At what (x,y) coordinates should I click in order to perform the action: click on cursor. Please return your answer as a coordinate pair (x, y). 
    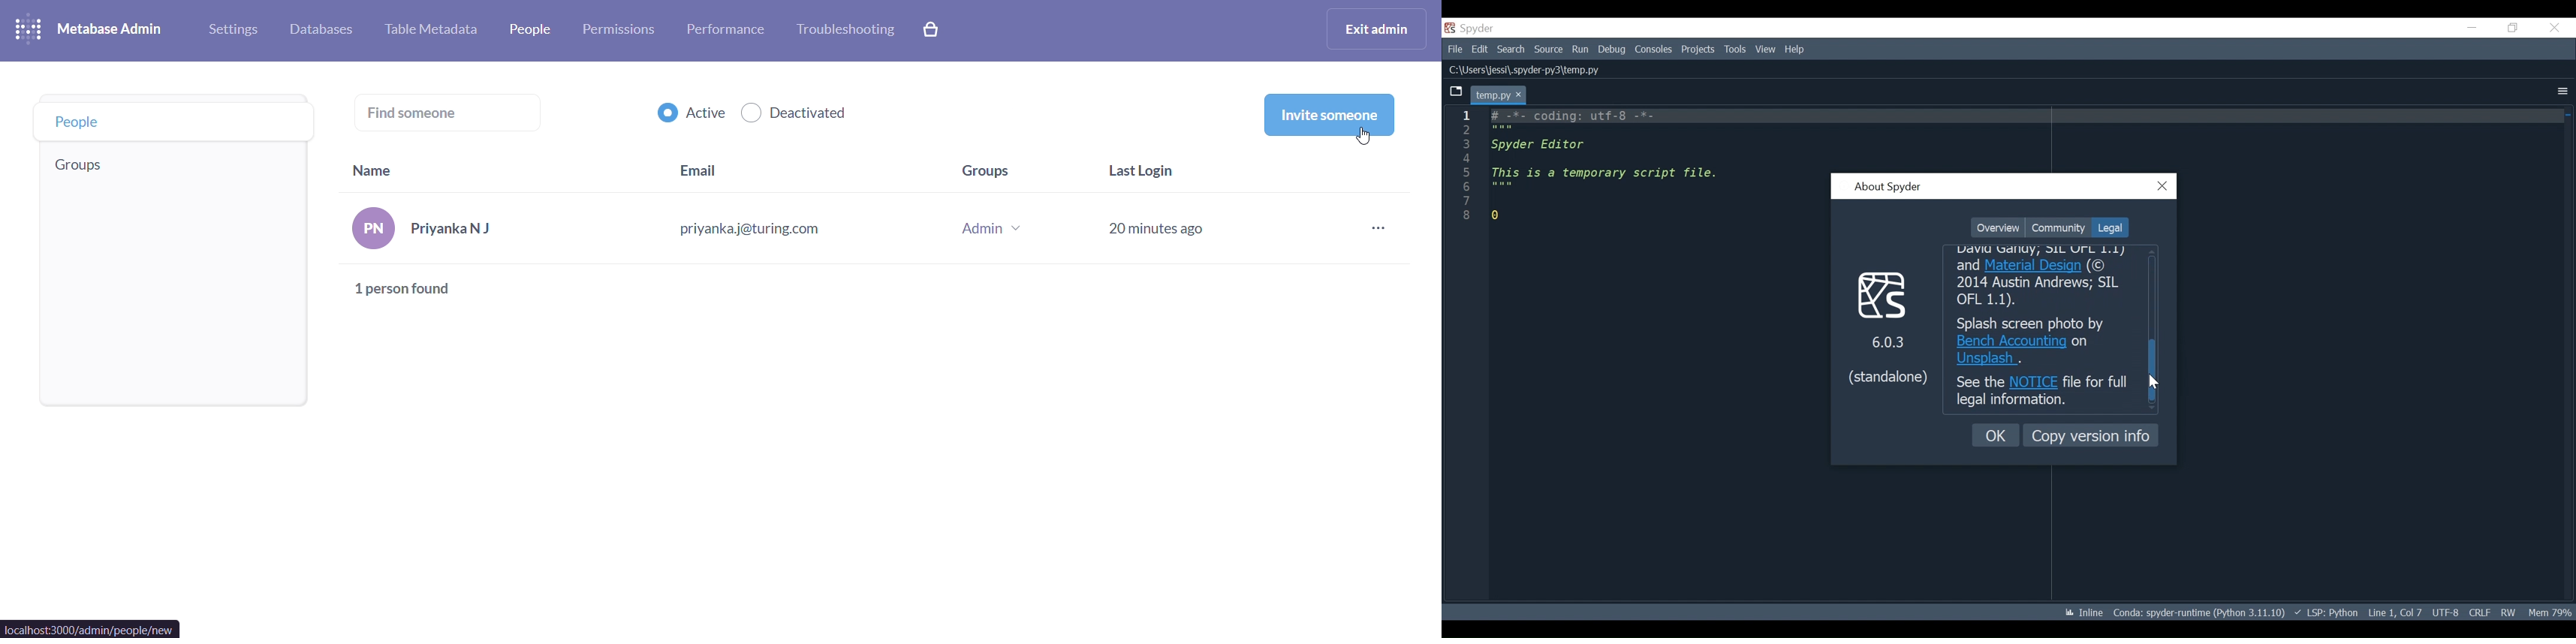
    Looking at the image, I should click on (1363, 137).